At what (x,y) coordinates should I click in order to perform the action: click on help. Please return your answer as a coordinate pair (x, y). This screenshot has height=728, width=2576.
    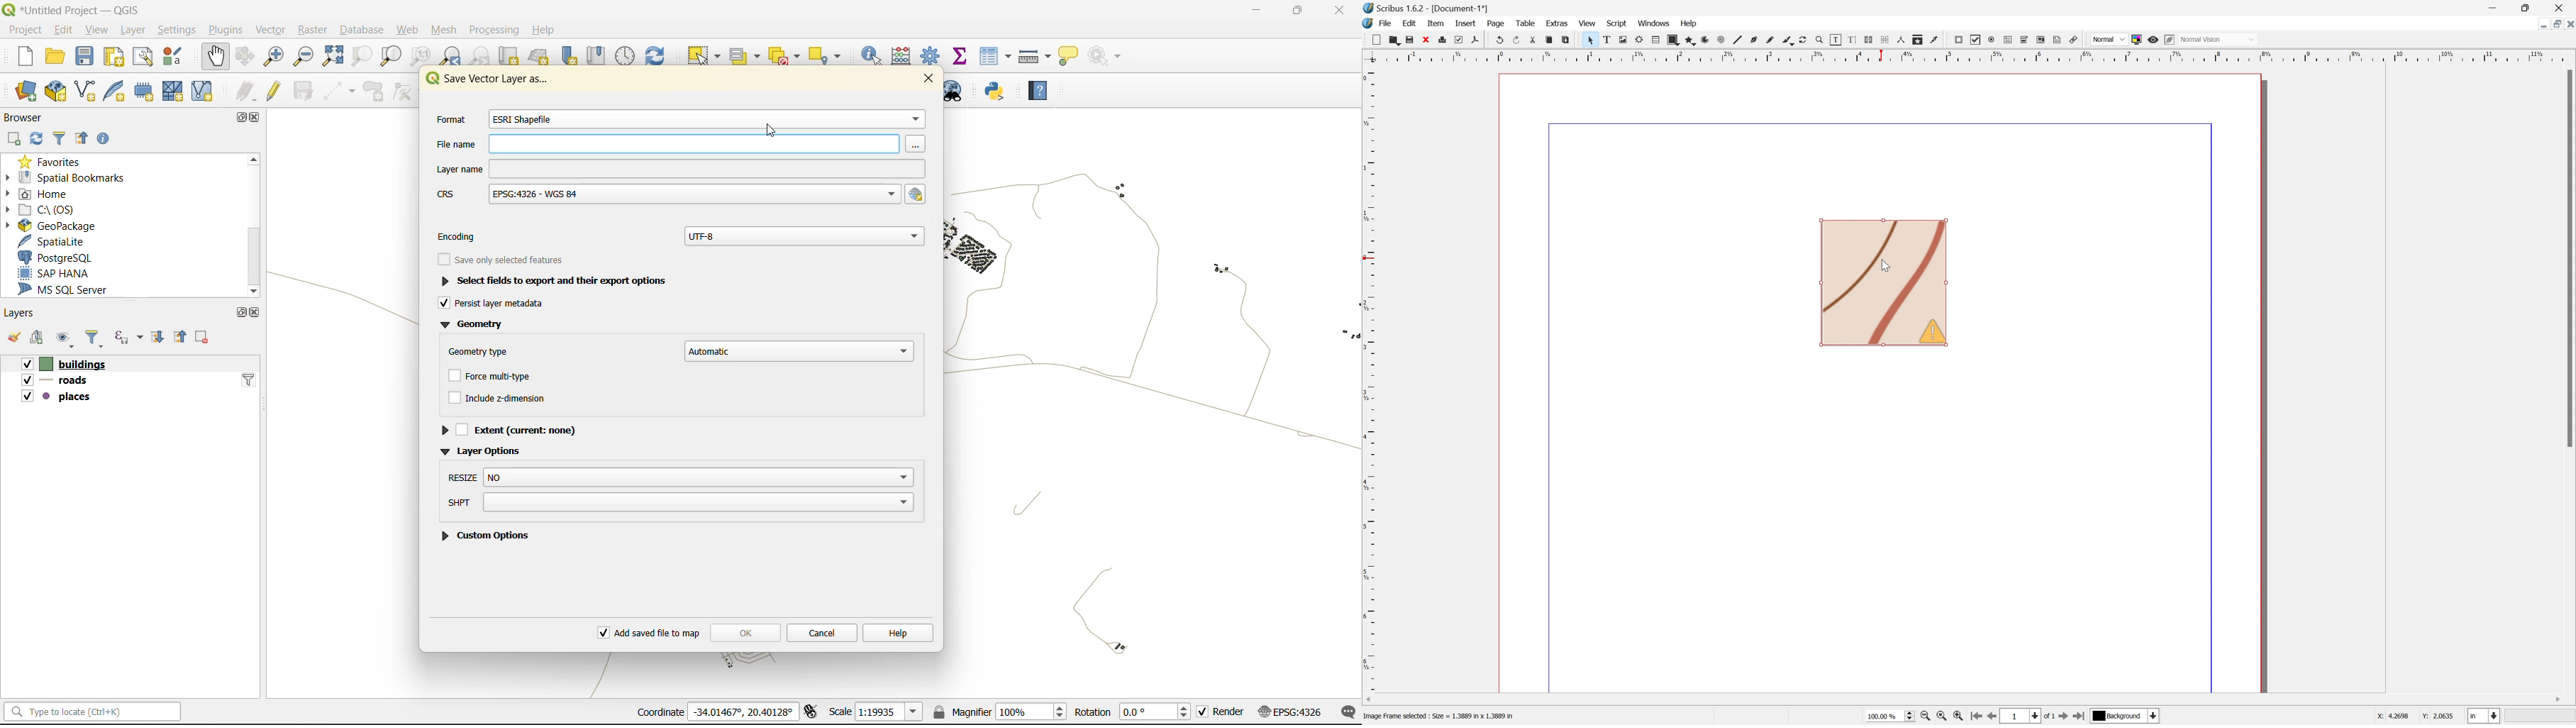
    Looking at the image, I should click on (898, 632).